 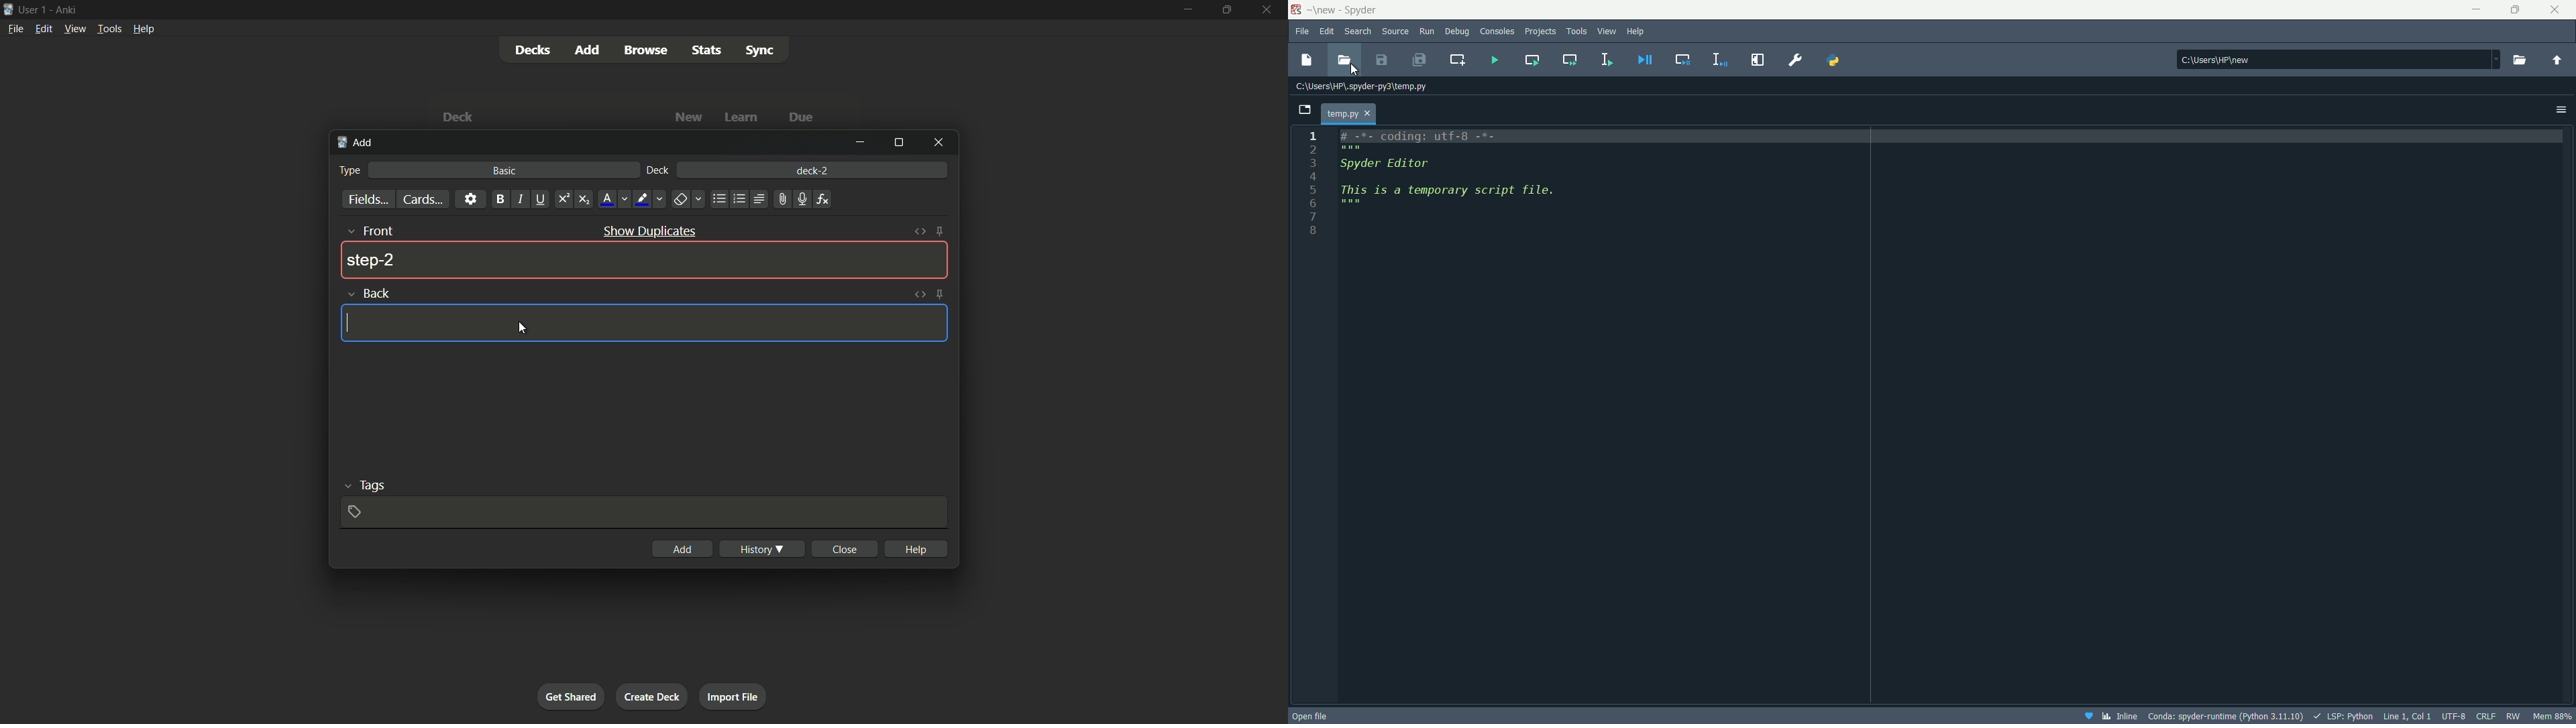 What do you see at coordinates (366, 293) in the screenshot?
I see `back` at bounding box center [366, 293].